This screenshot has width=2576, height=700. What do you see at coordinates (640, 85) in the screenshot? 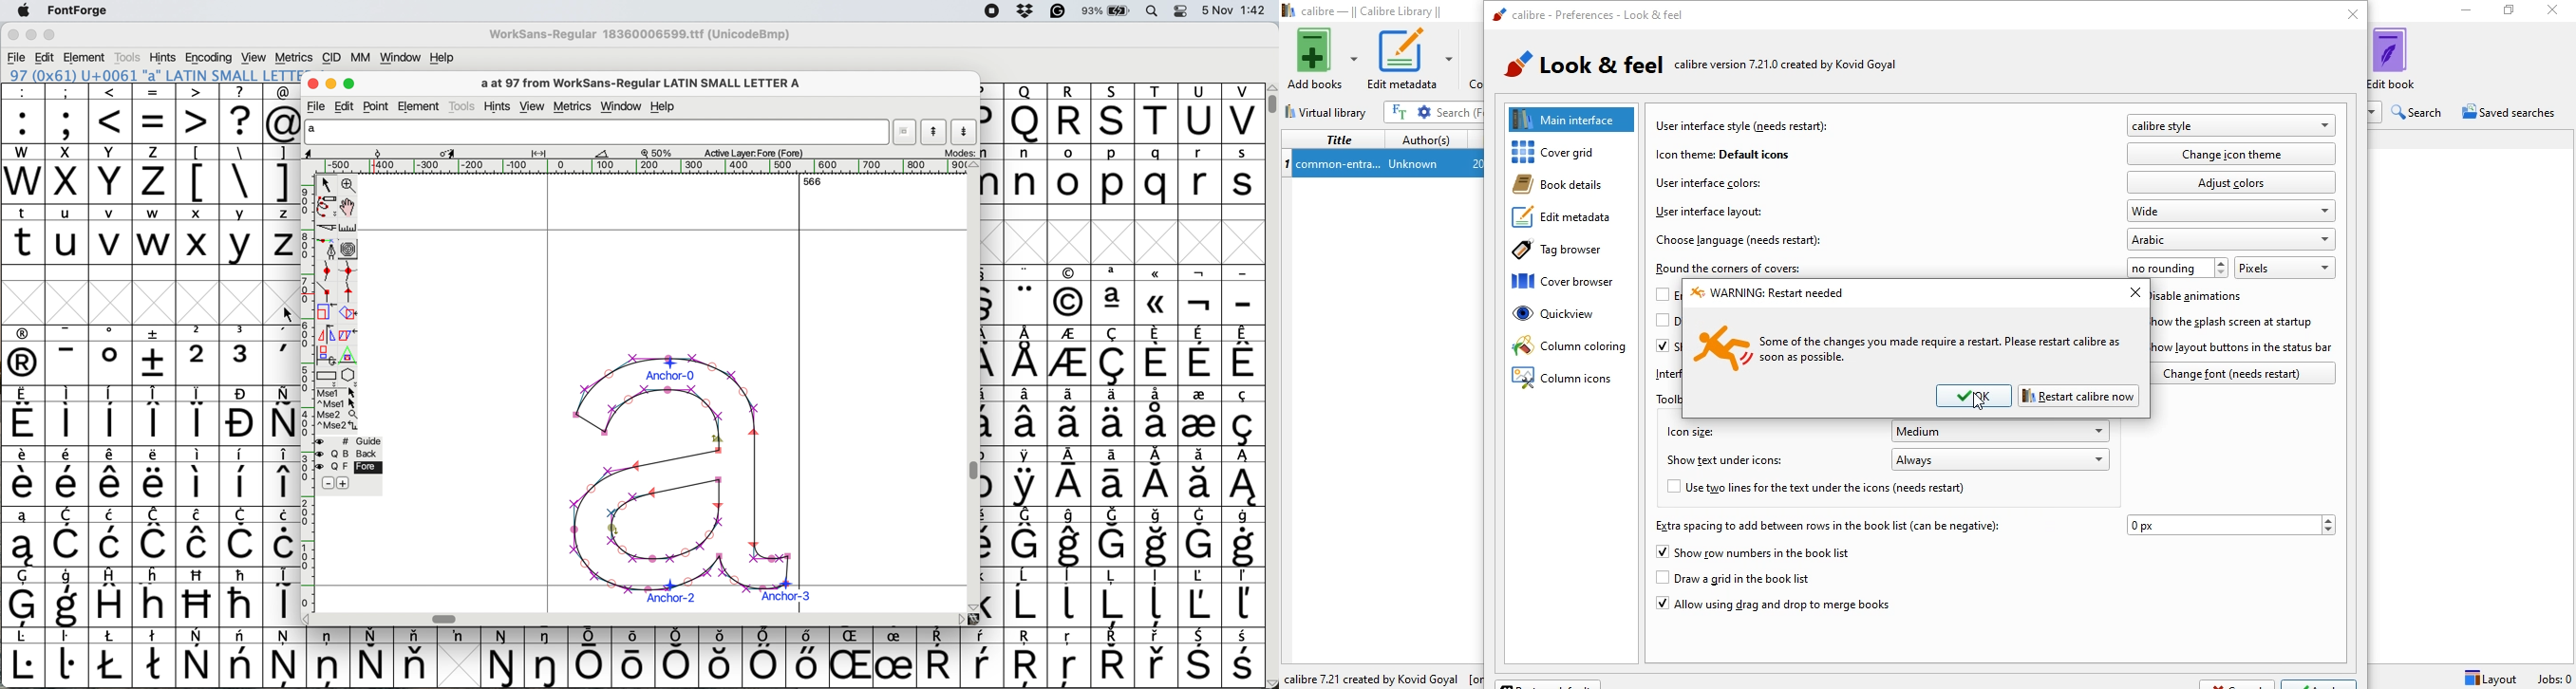
I see `a at 97 from WorkSans-Regular LATIN SMALL LETTER A` at bounding box center [640, 85].